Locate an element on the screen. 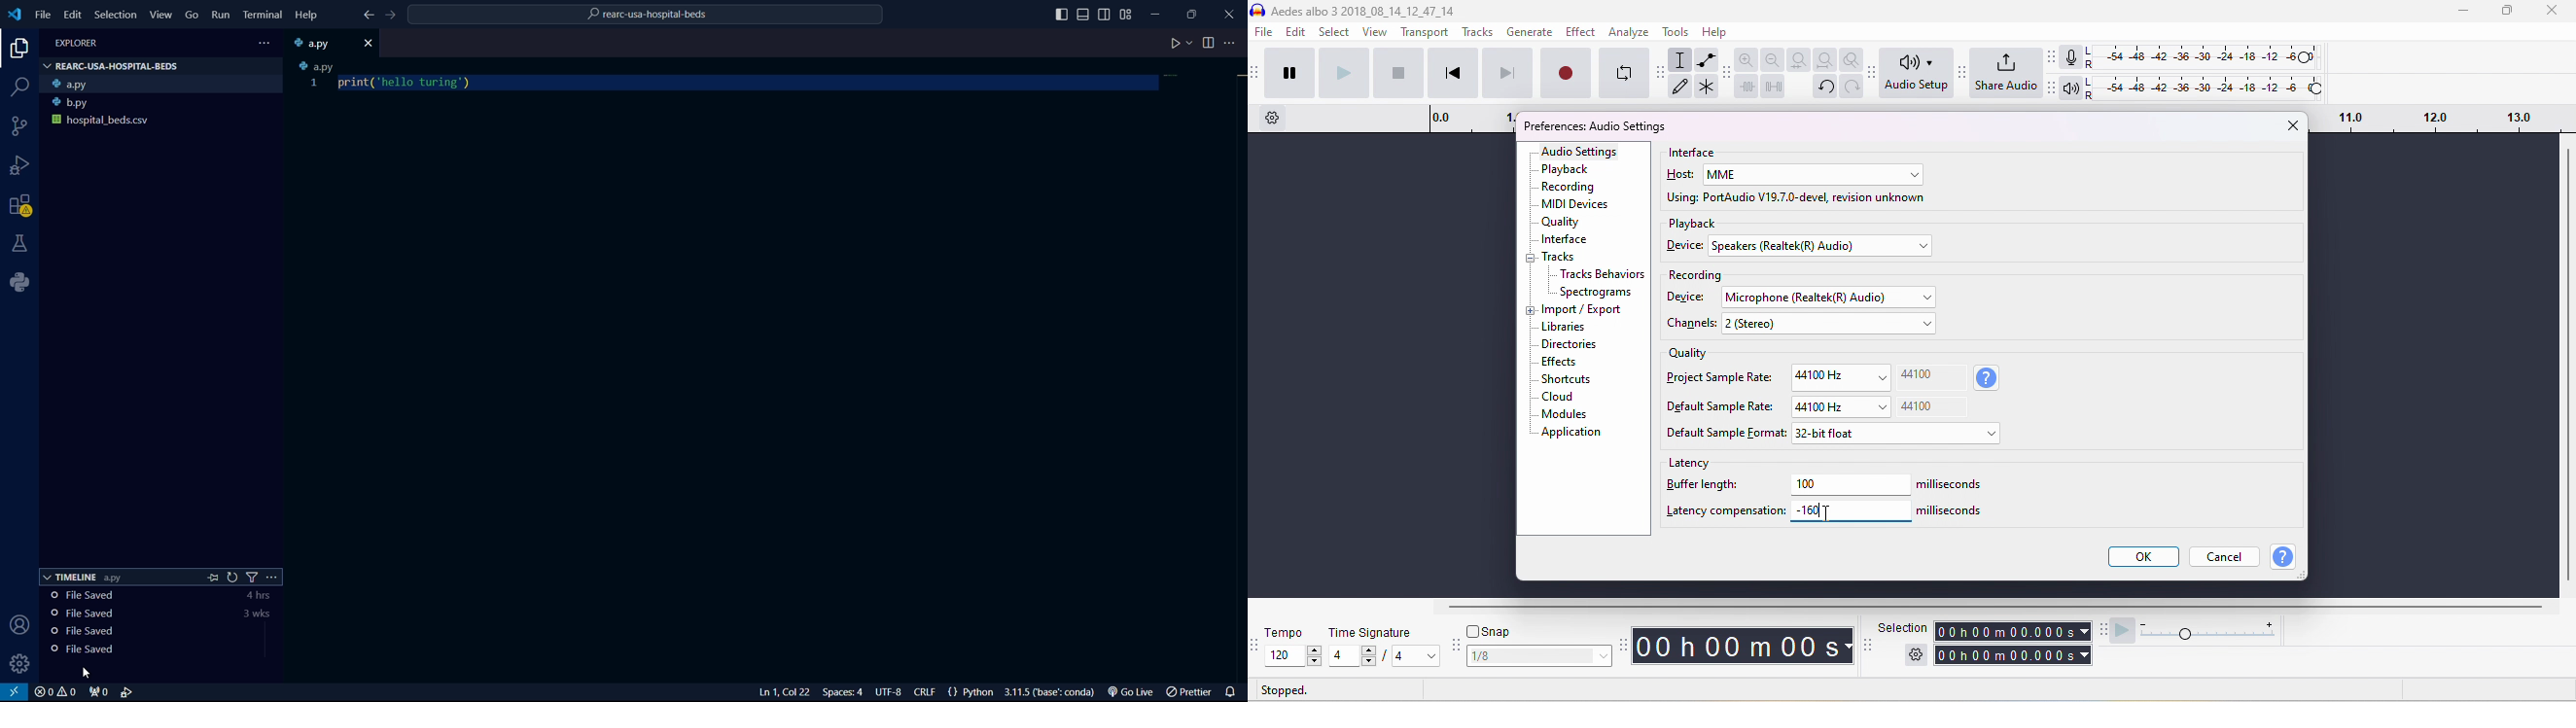 This screenshot has width=2576, height=728. using port audio v19.7.0 is located at coordinates (1797, 199).